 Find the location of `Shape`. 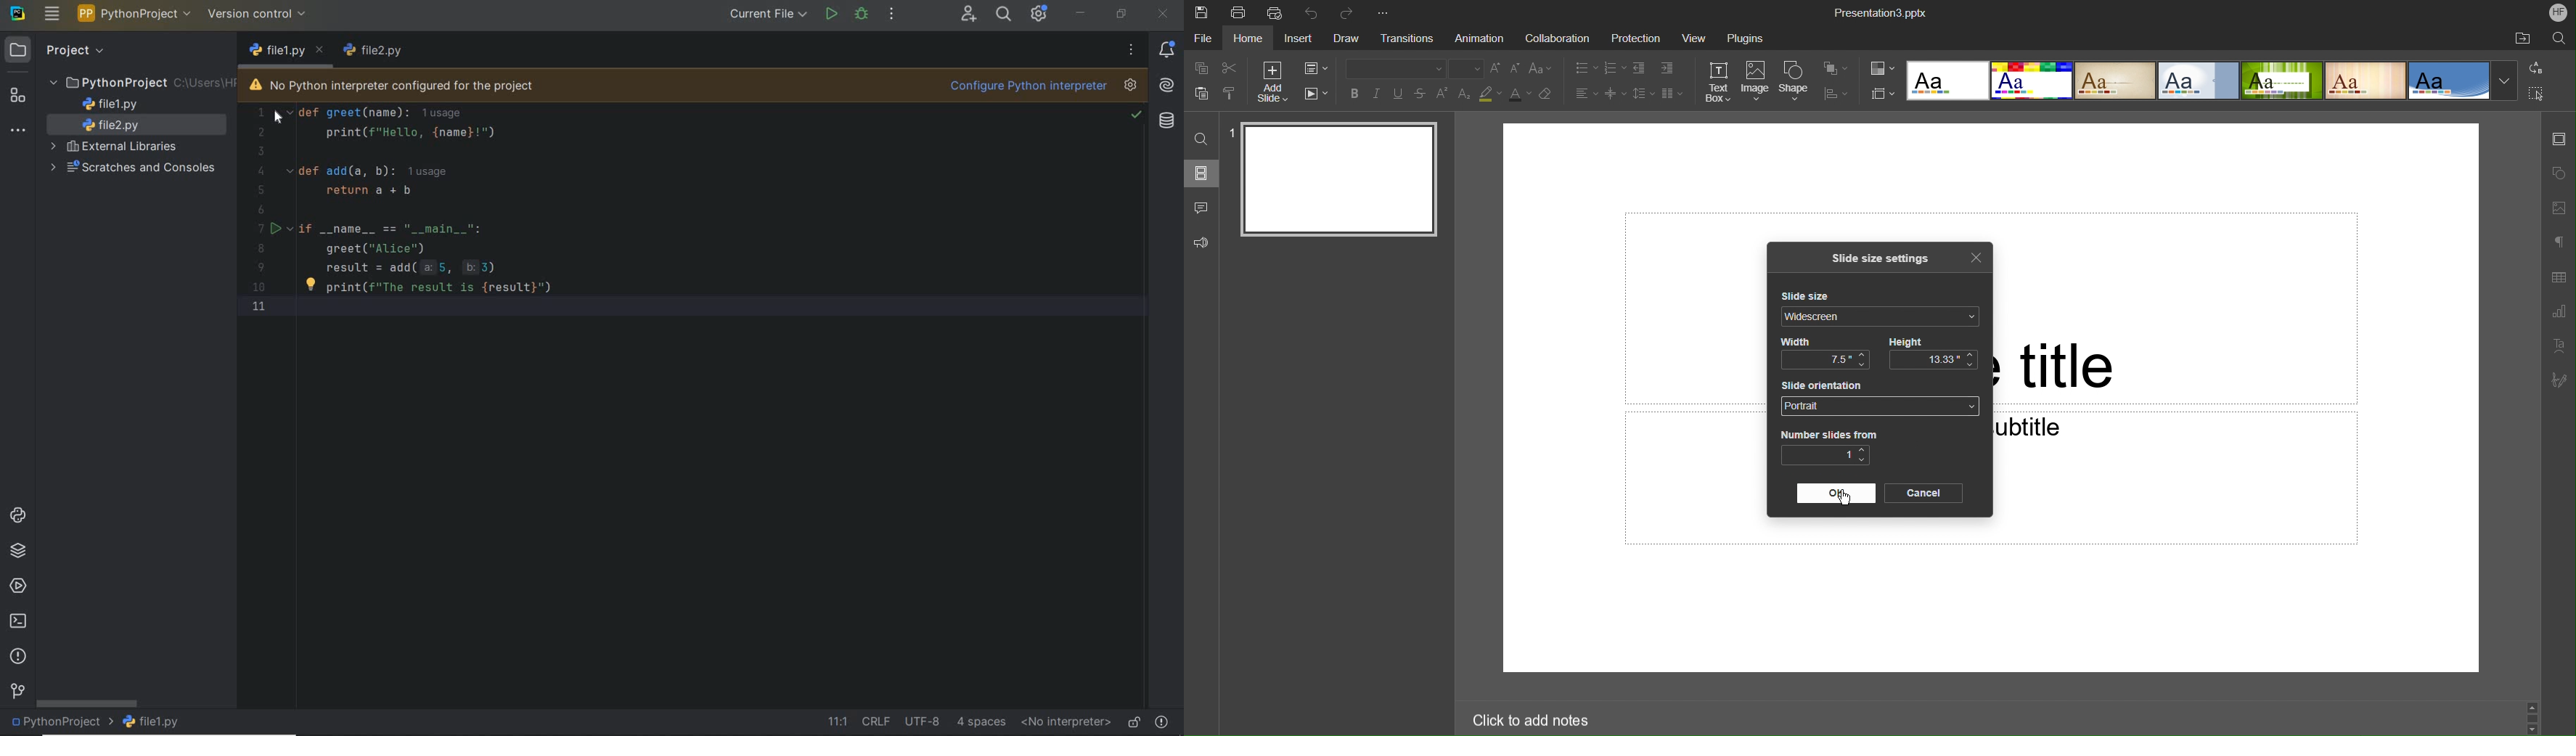

Shape is located at coordinates (1796, 81).